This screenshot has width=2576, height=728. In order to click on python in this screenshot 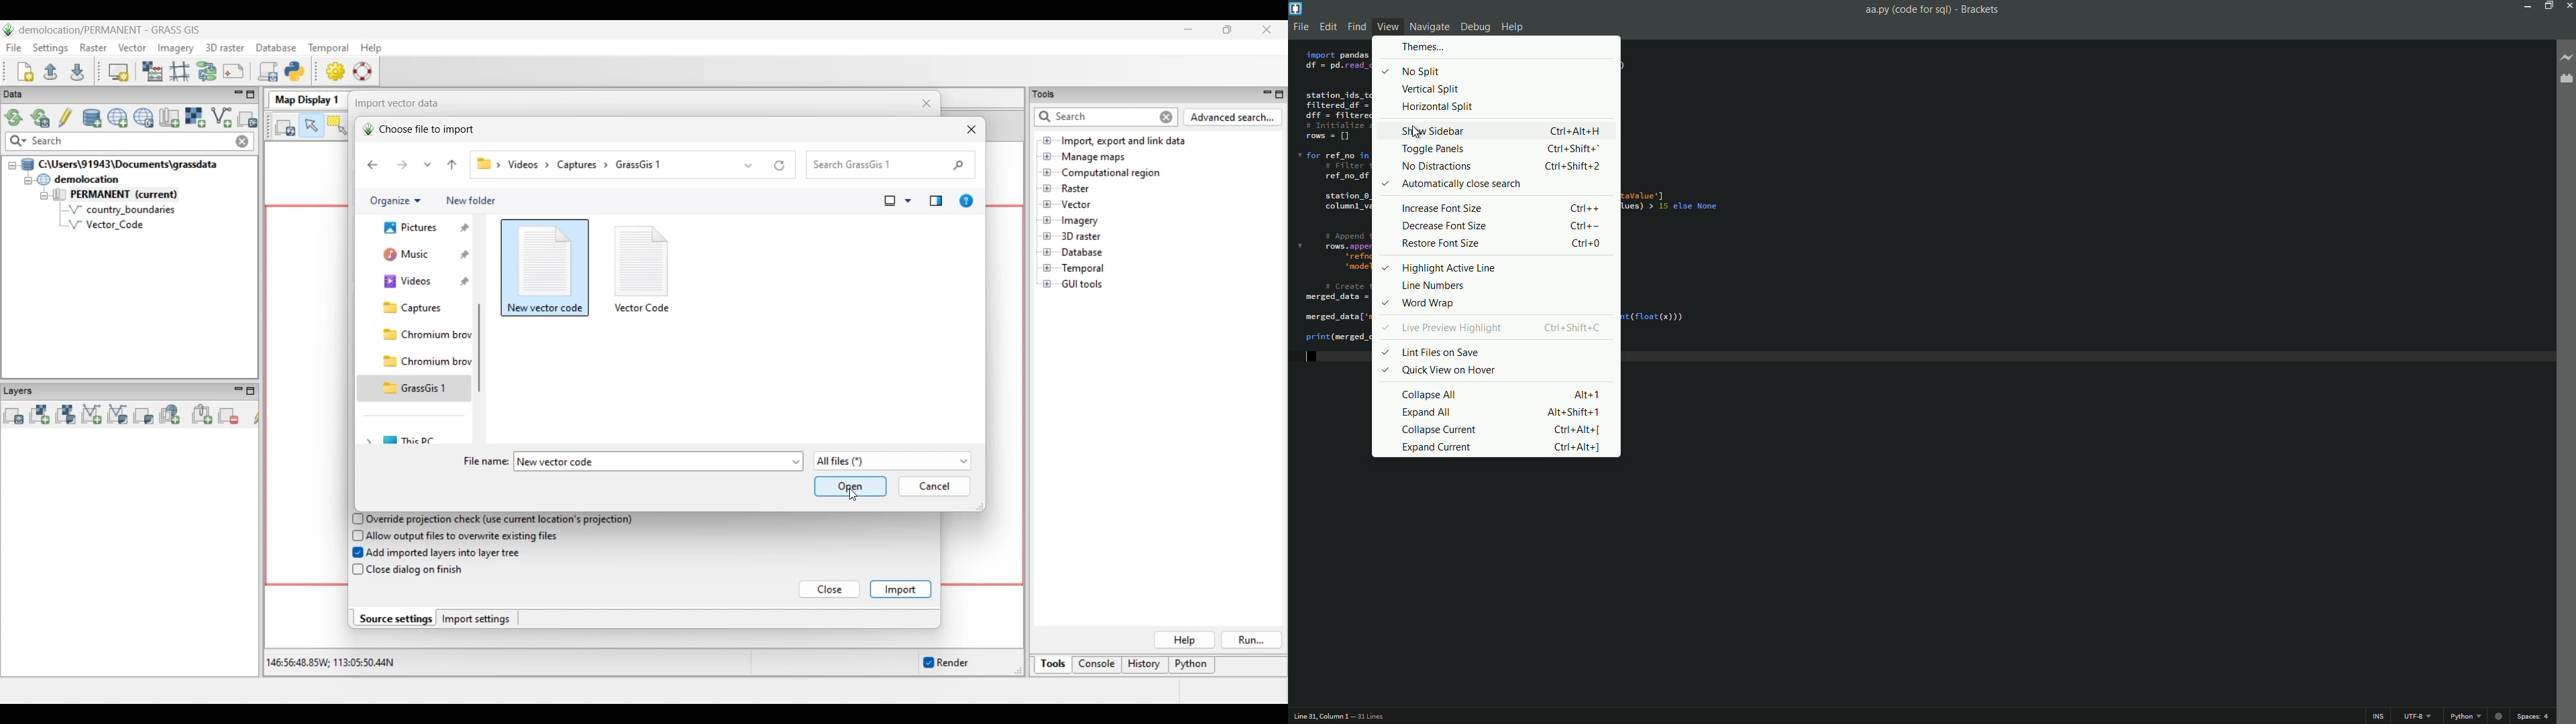, I will do `click(2466, 717)`.